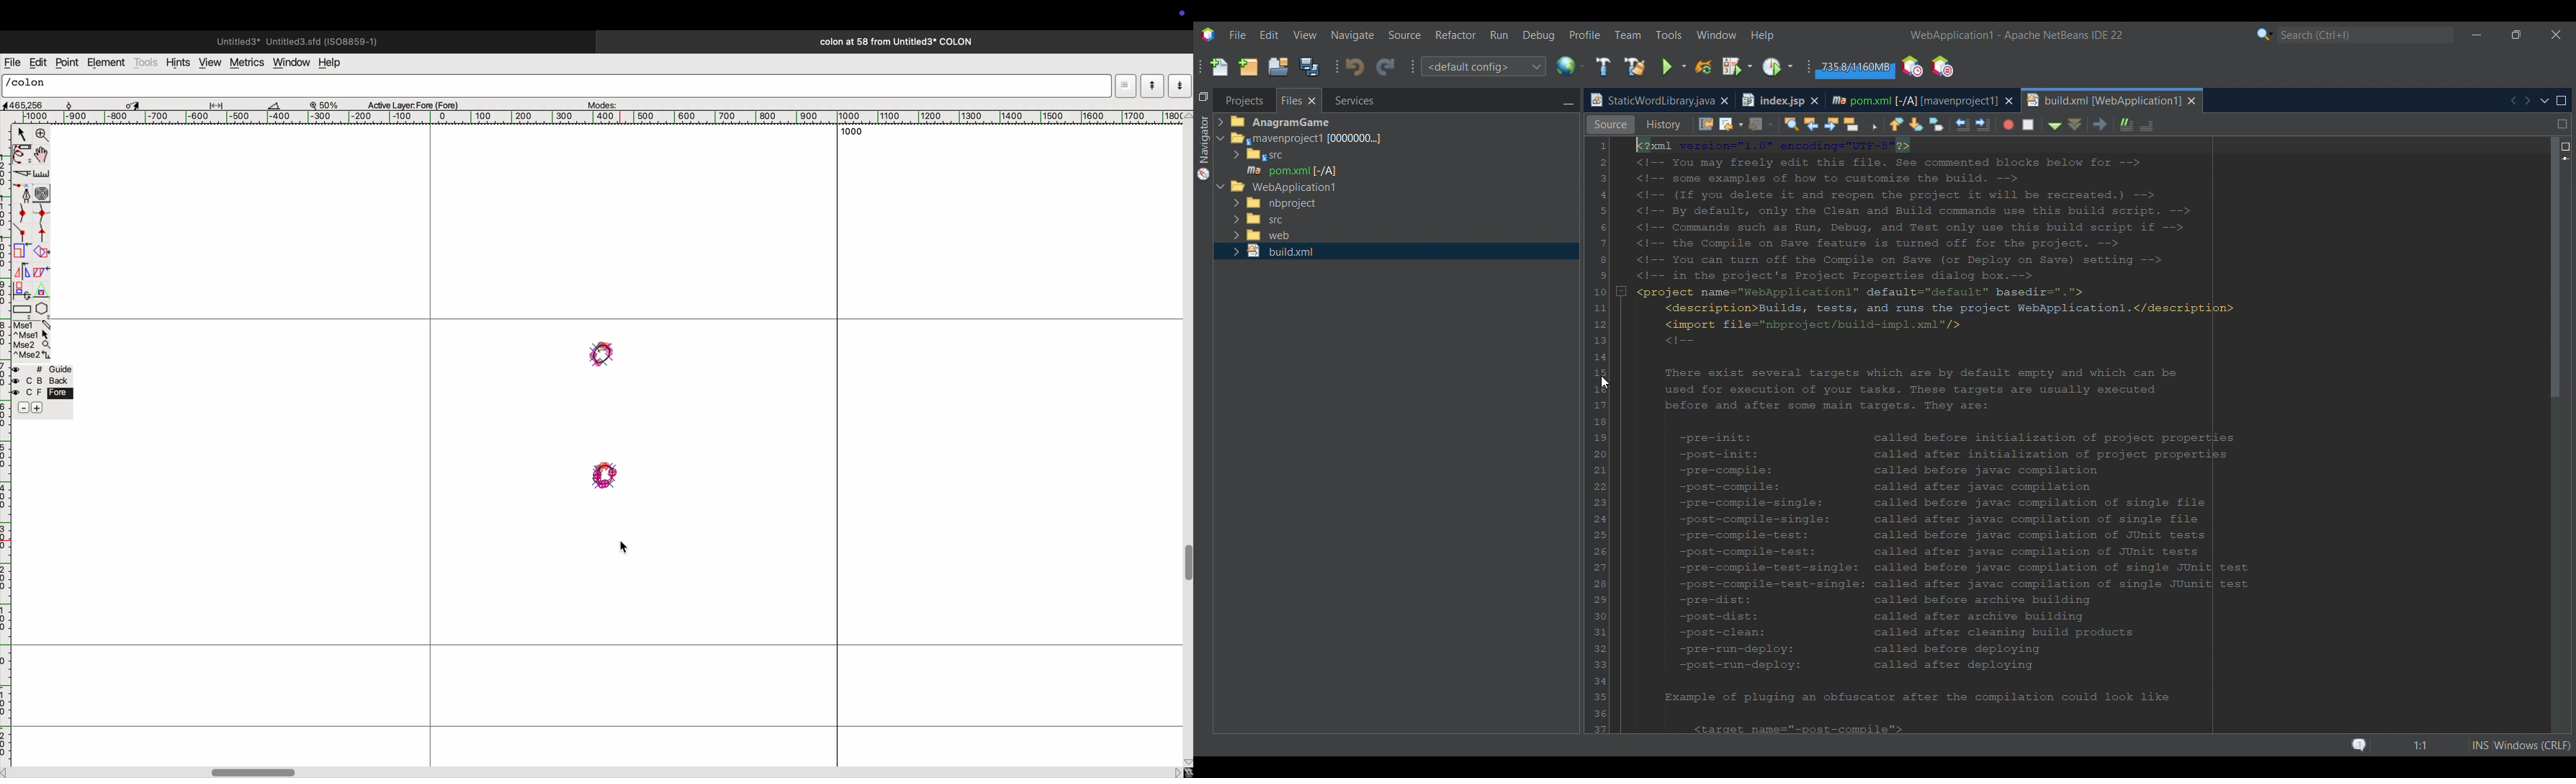 Image resolution: width=2576 pixels, height=784 pixels. Describe the element at coordinates (604, 102) in the screenshot. I see `modes` at that location.